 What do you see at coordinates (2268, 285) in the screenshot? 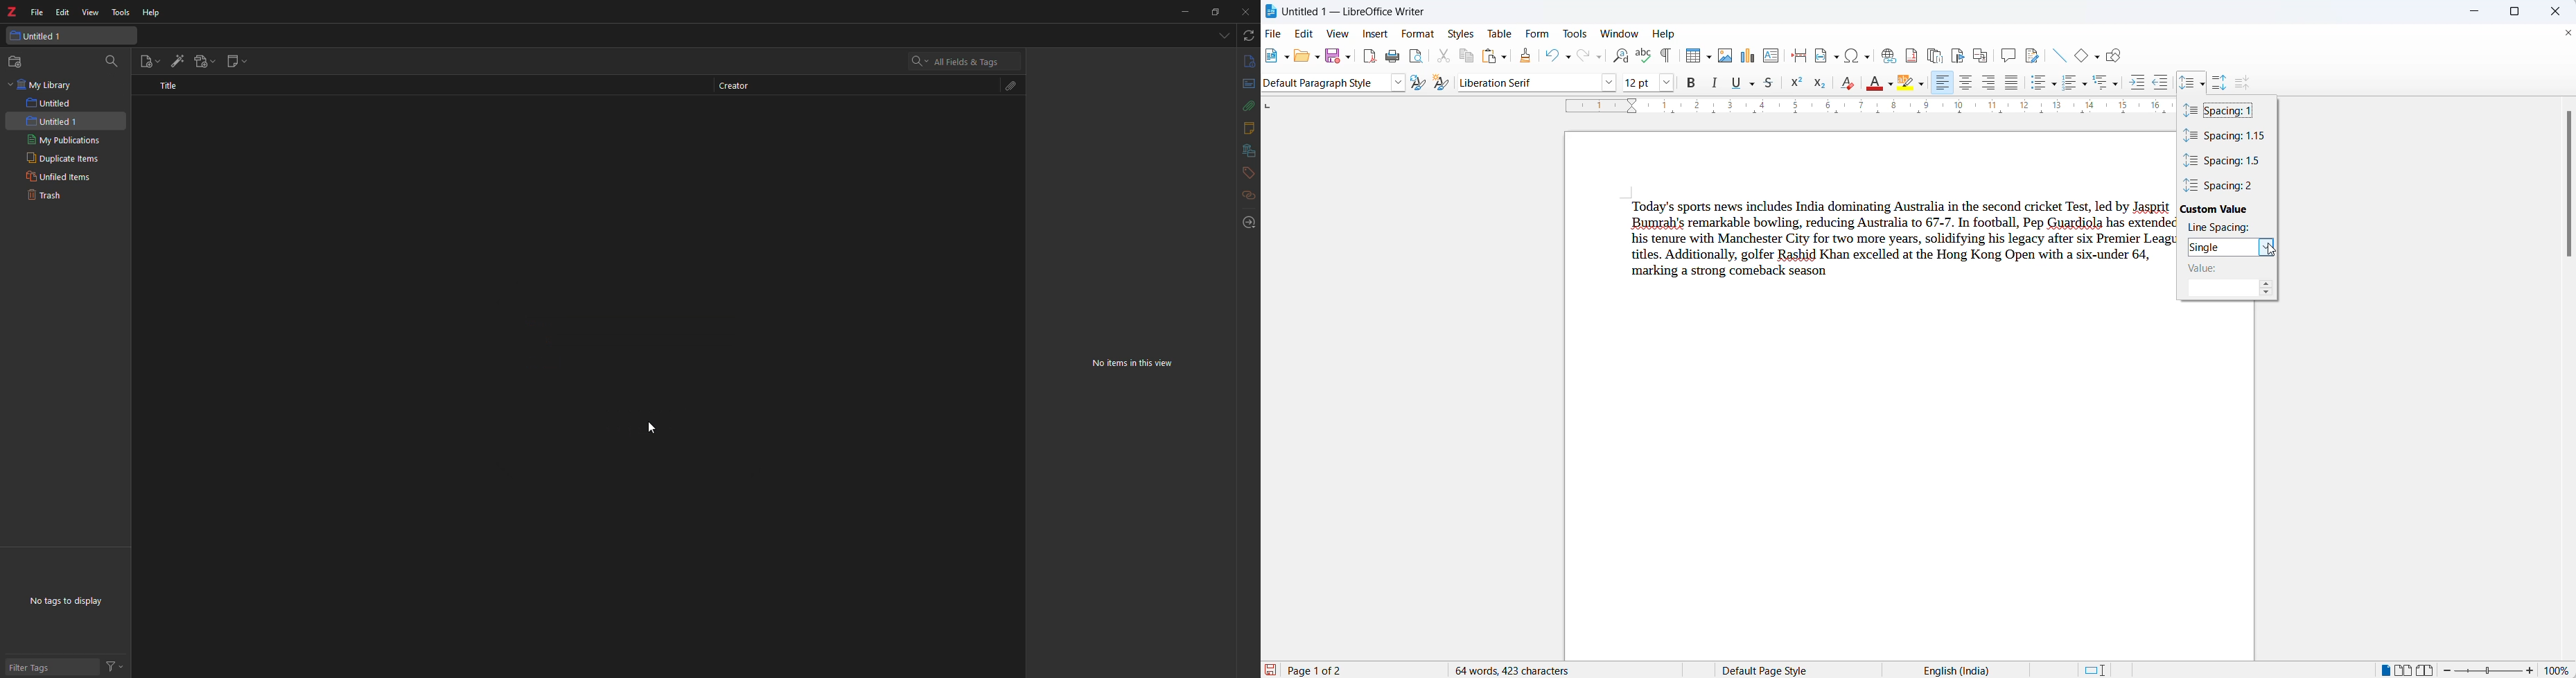
I see `up button` at bounding box center [2268, 285].